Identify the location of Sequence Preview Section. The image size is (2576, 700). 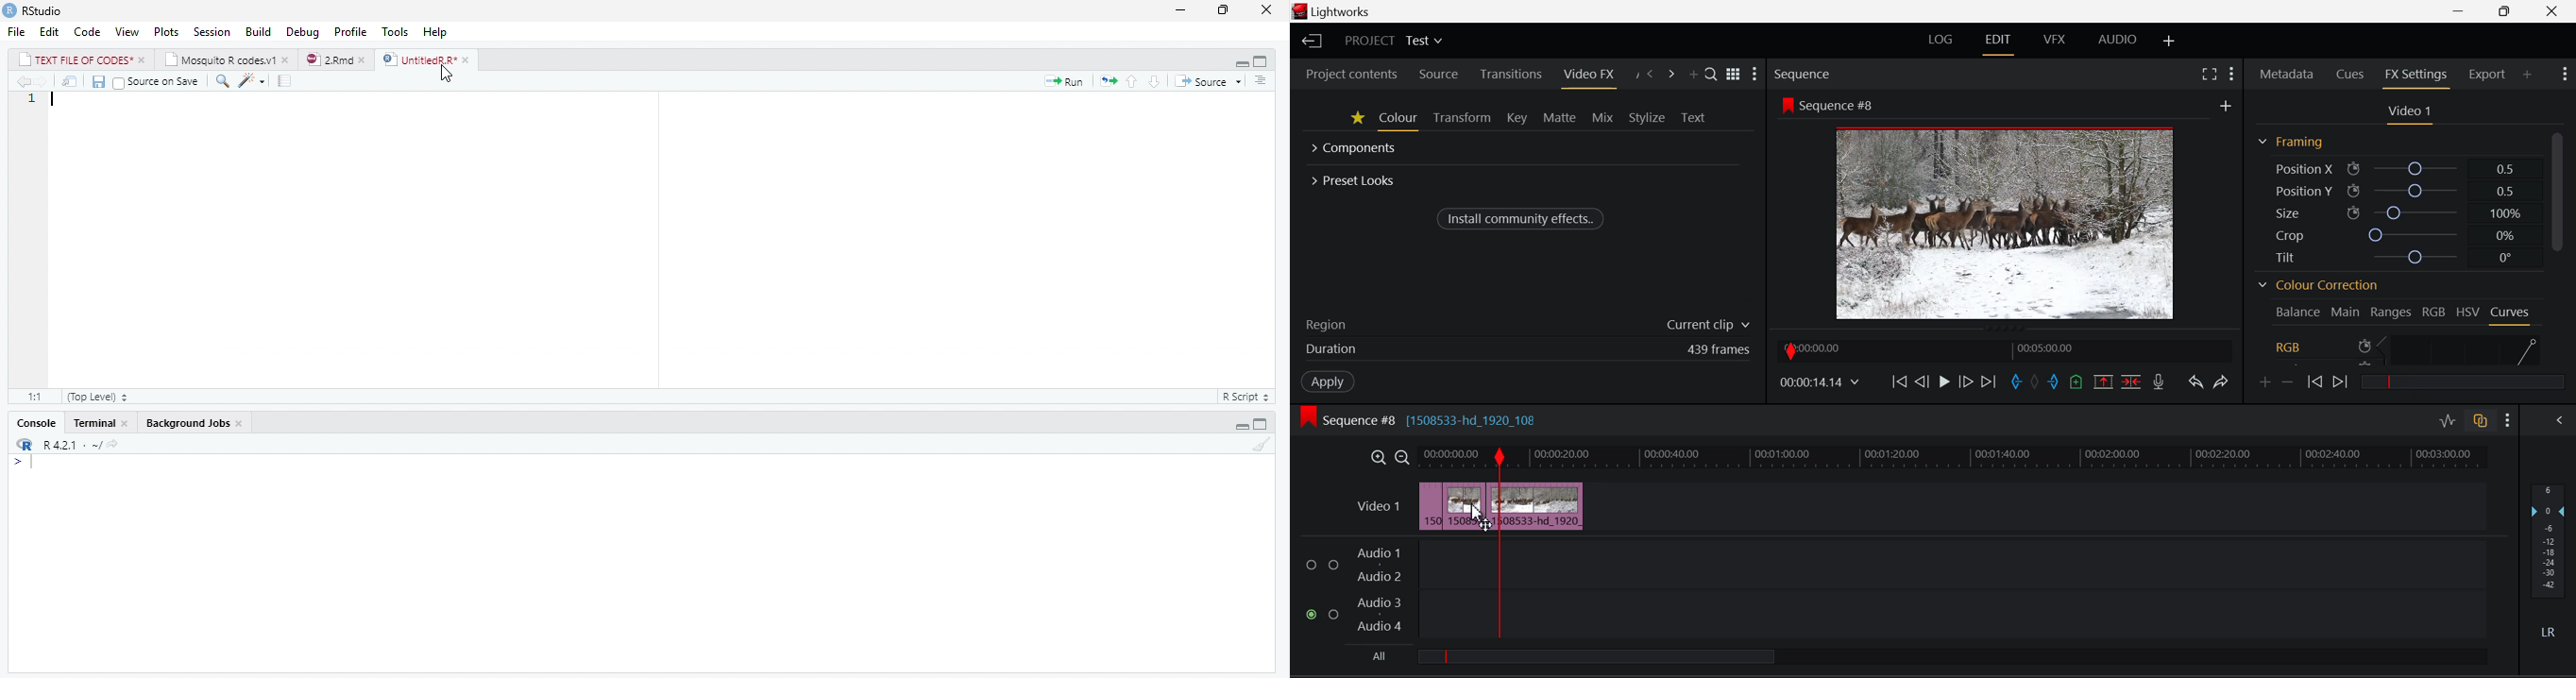
(1803, 74).